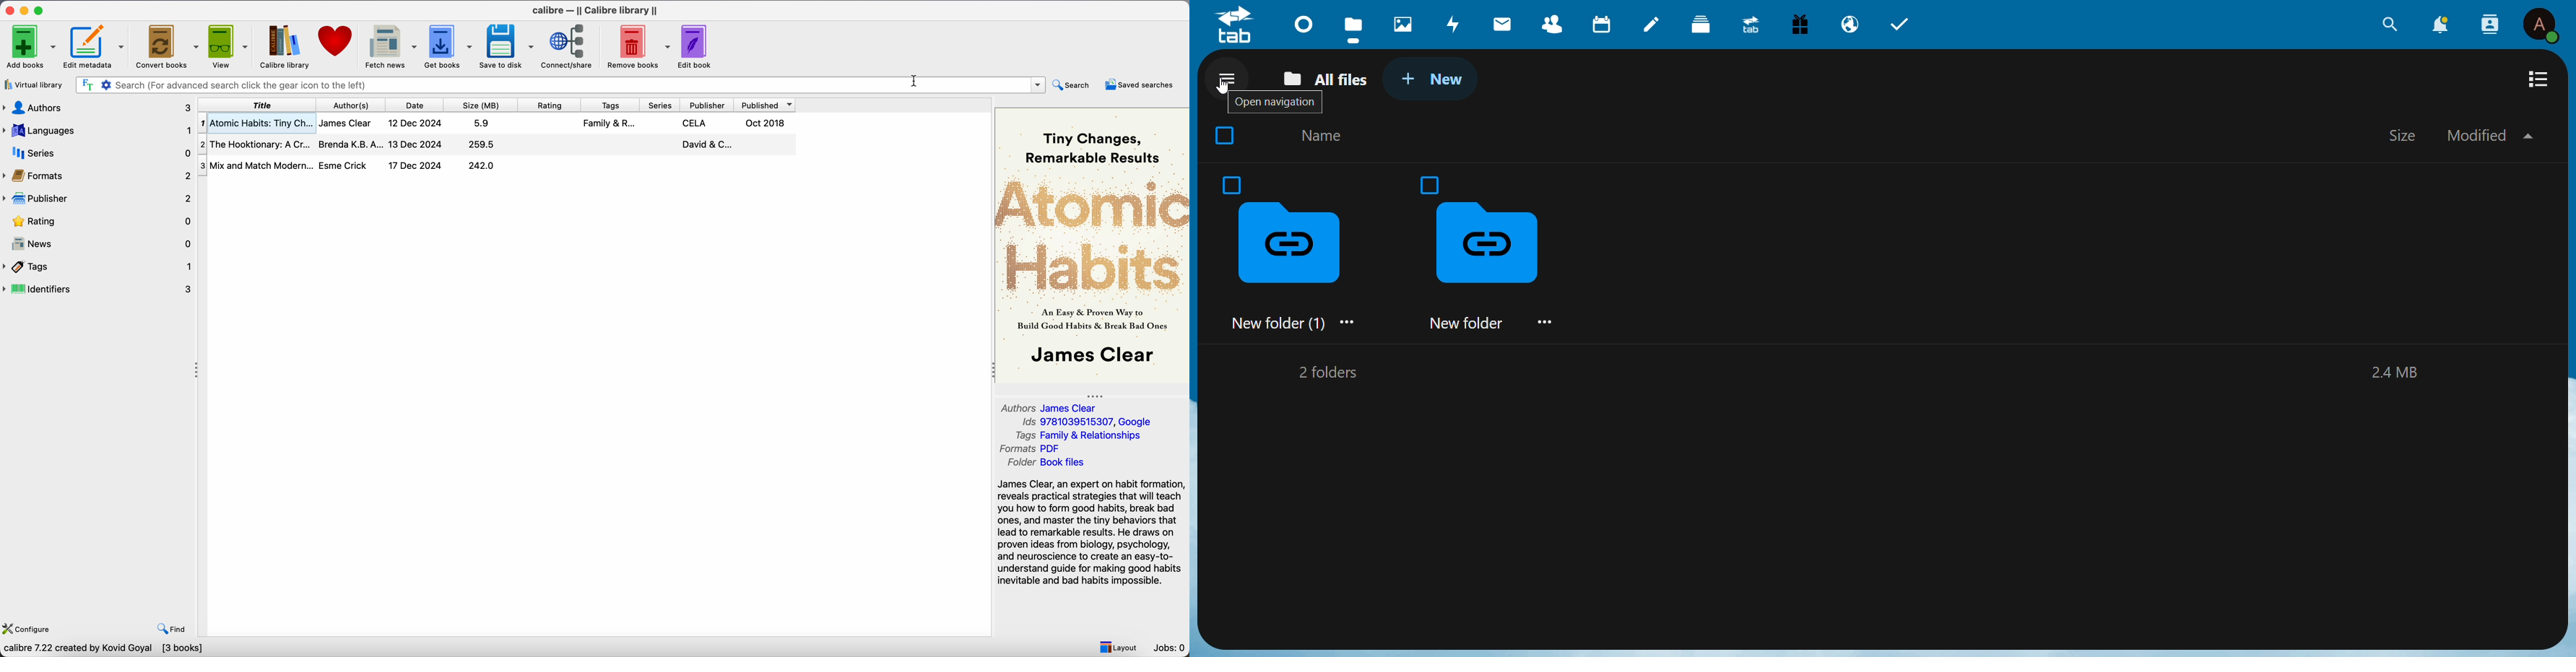 The height and width of the screenshot is (672, 2576). What do you see at coordinates (417, 105) in the screenshot?
I see `date` at bounding box center [417, 105].